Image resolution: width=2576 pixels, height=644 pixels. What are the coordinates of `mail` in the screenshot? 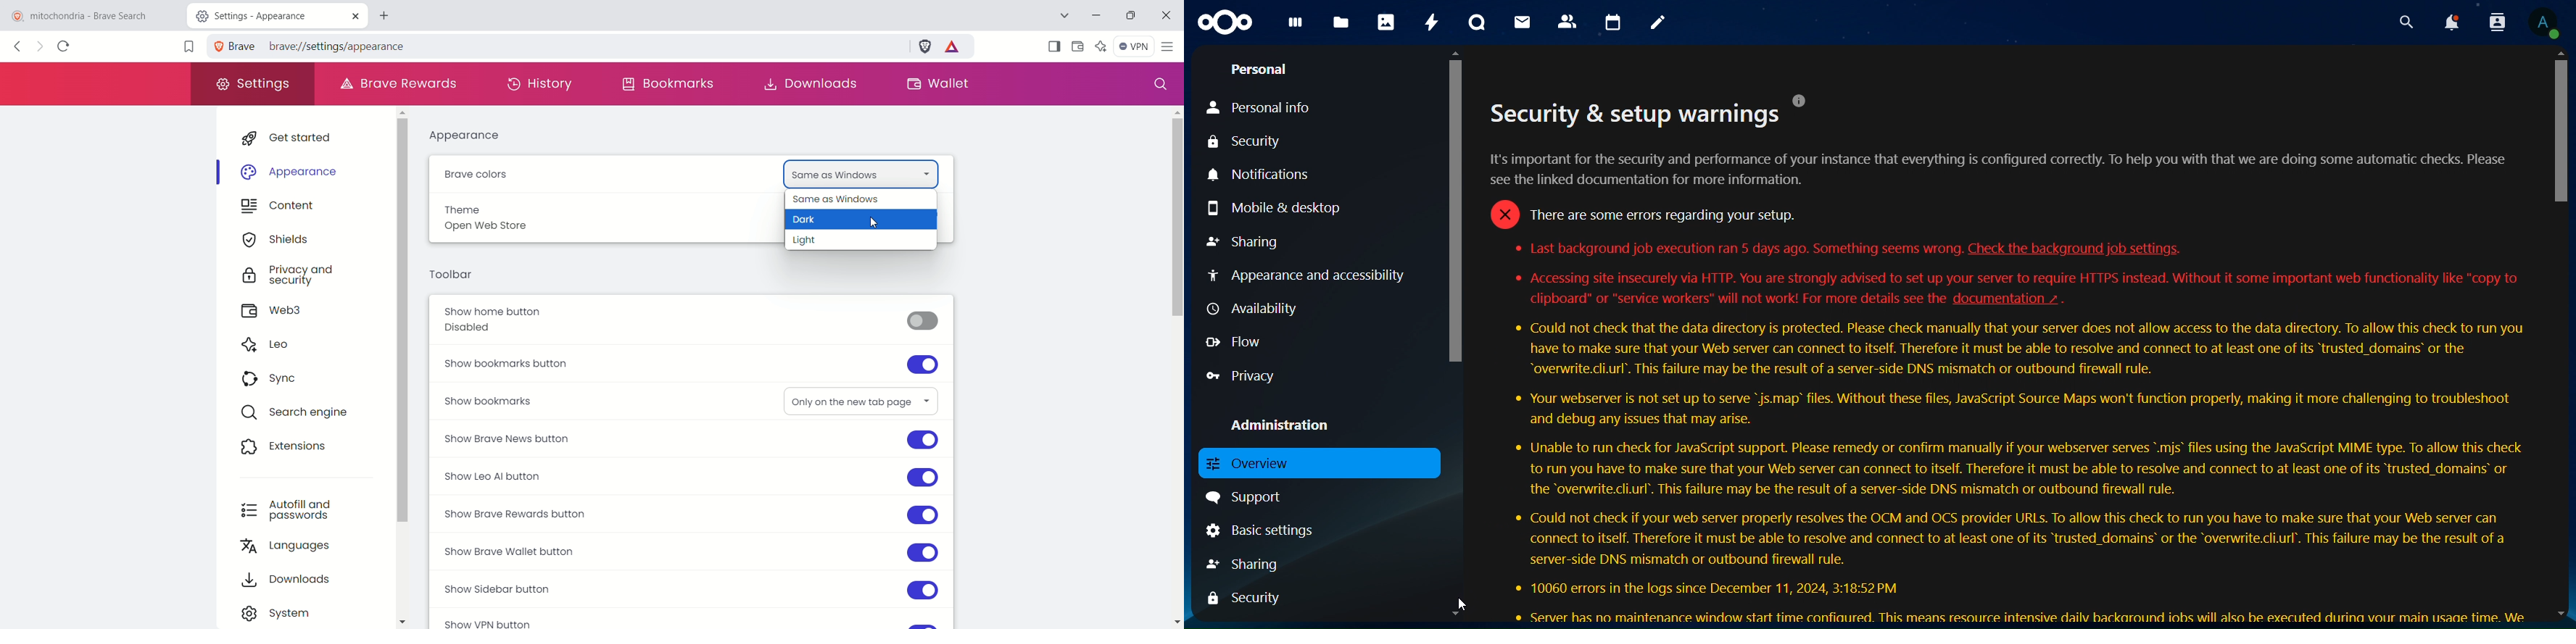 It's located at (1524, 22).